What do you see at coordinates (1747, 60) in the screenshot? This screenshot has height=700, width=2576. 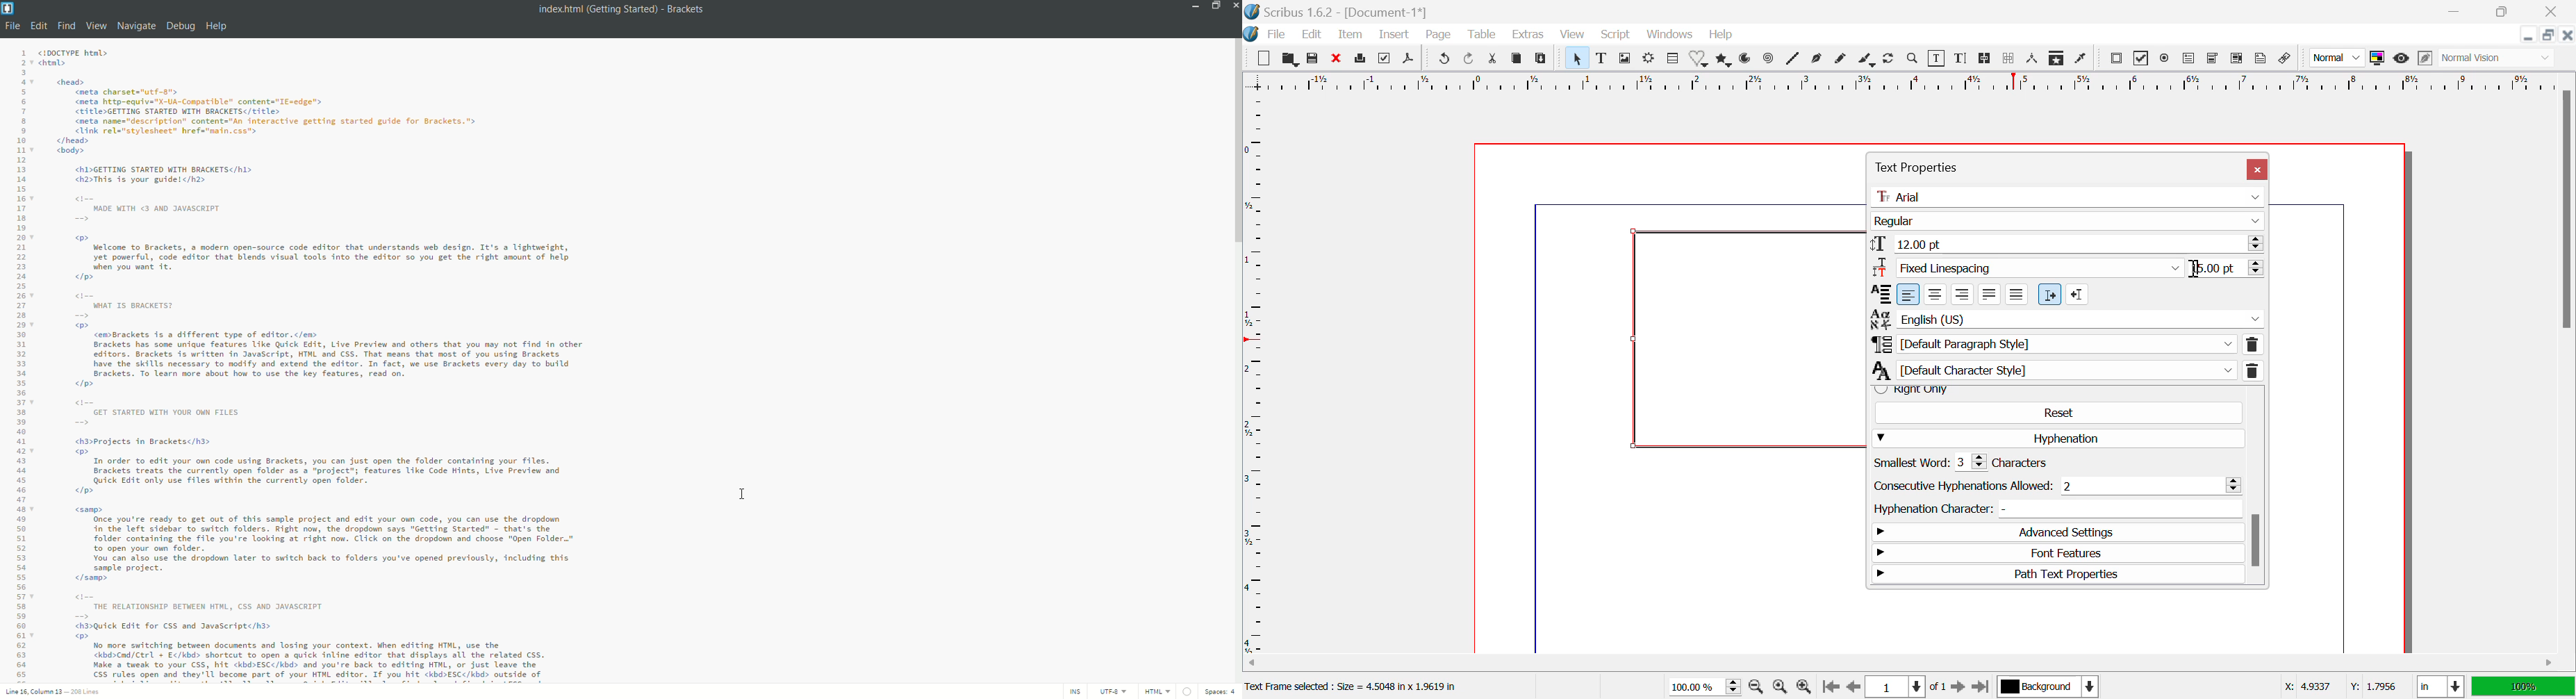 I see `Arcs` at bounding box center [1747, 60].